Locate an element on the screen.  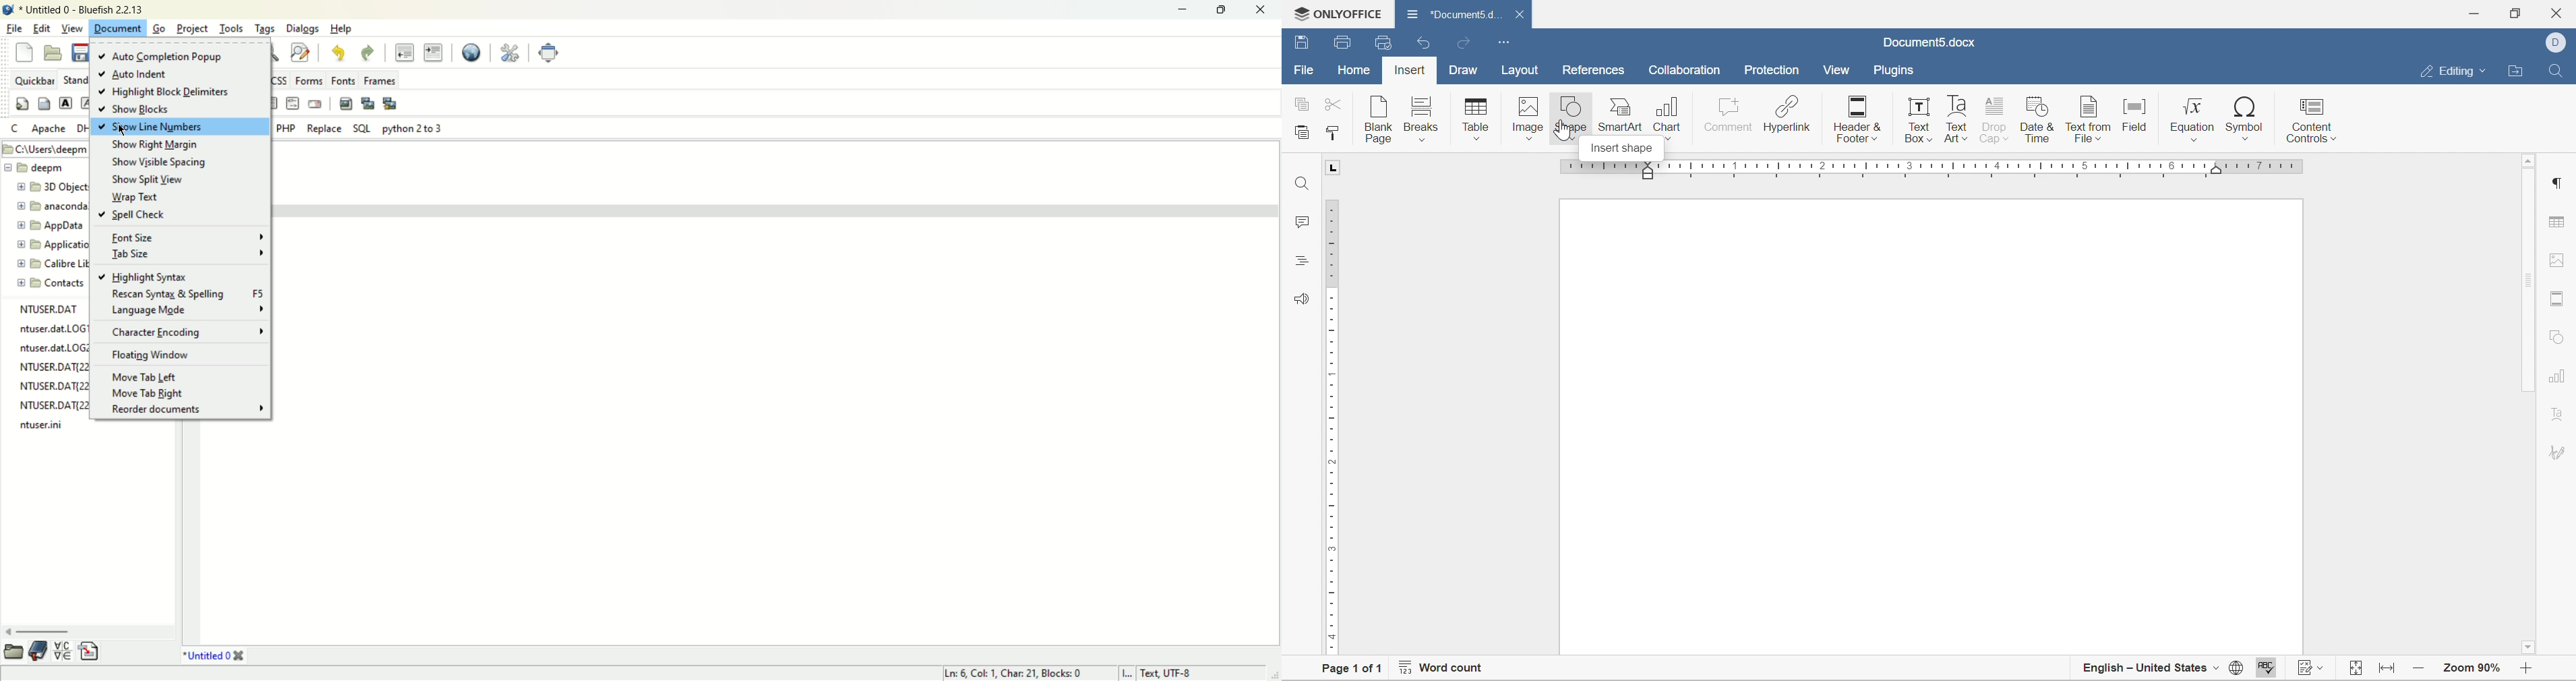
comments is located at coordinates (1302, 224).